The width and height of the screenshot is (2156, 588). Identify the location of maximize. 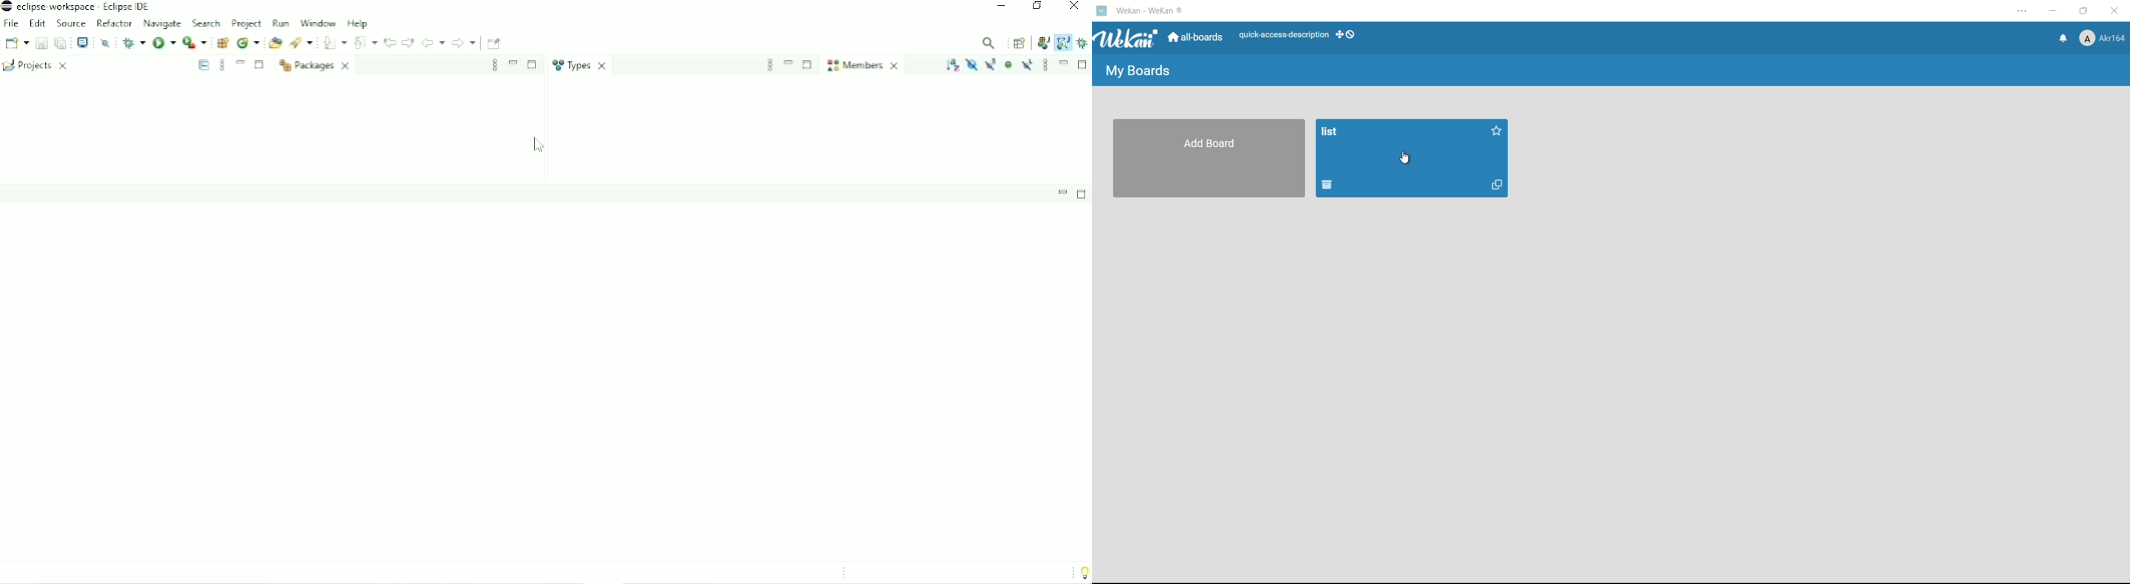
(2084, 11).